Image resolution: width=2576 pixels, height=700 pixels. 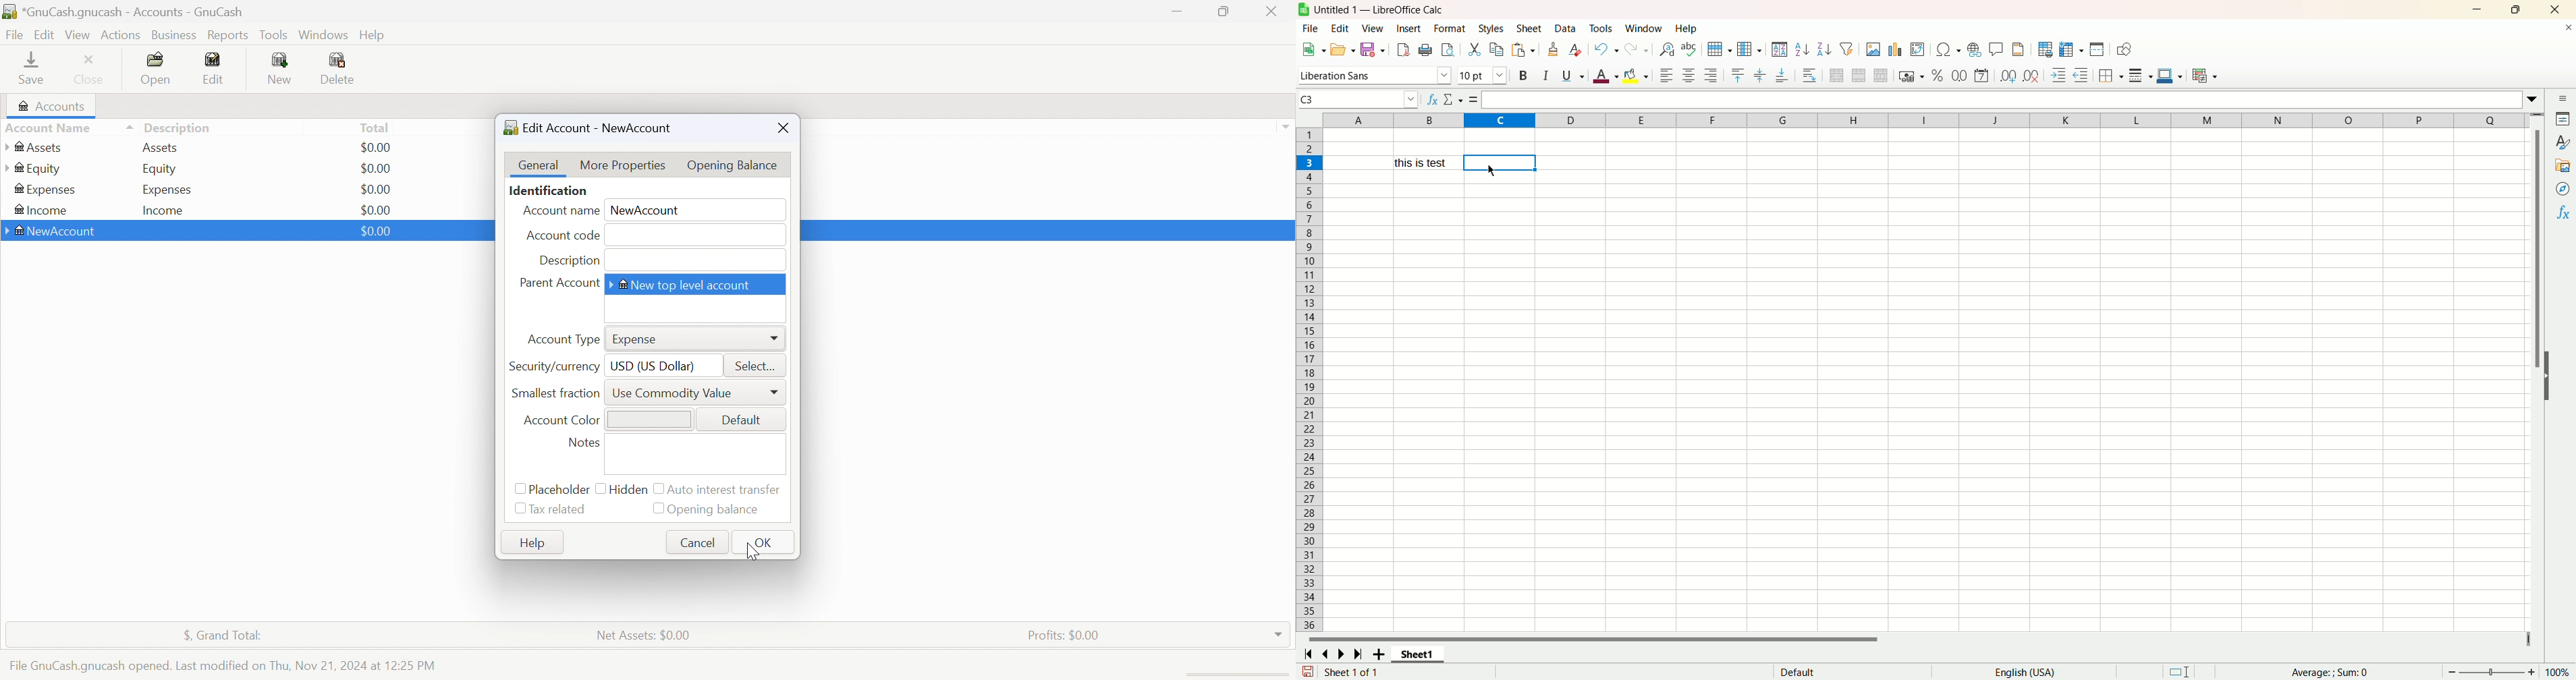 What do you see at coordinates (1922, 121) in the screenshot?
I see `column name` at bounding box center [1922, 121].